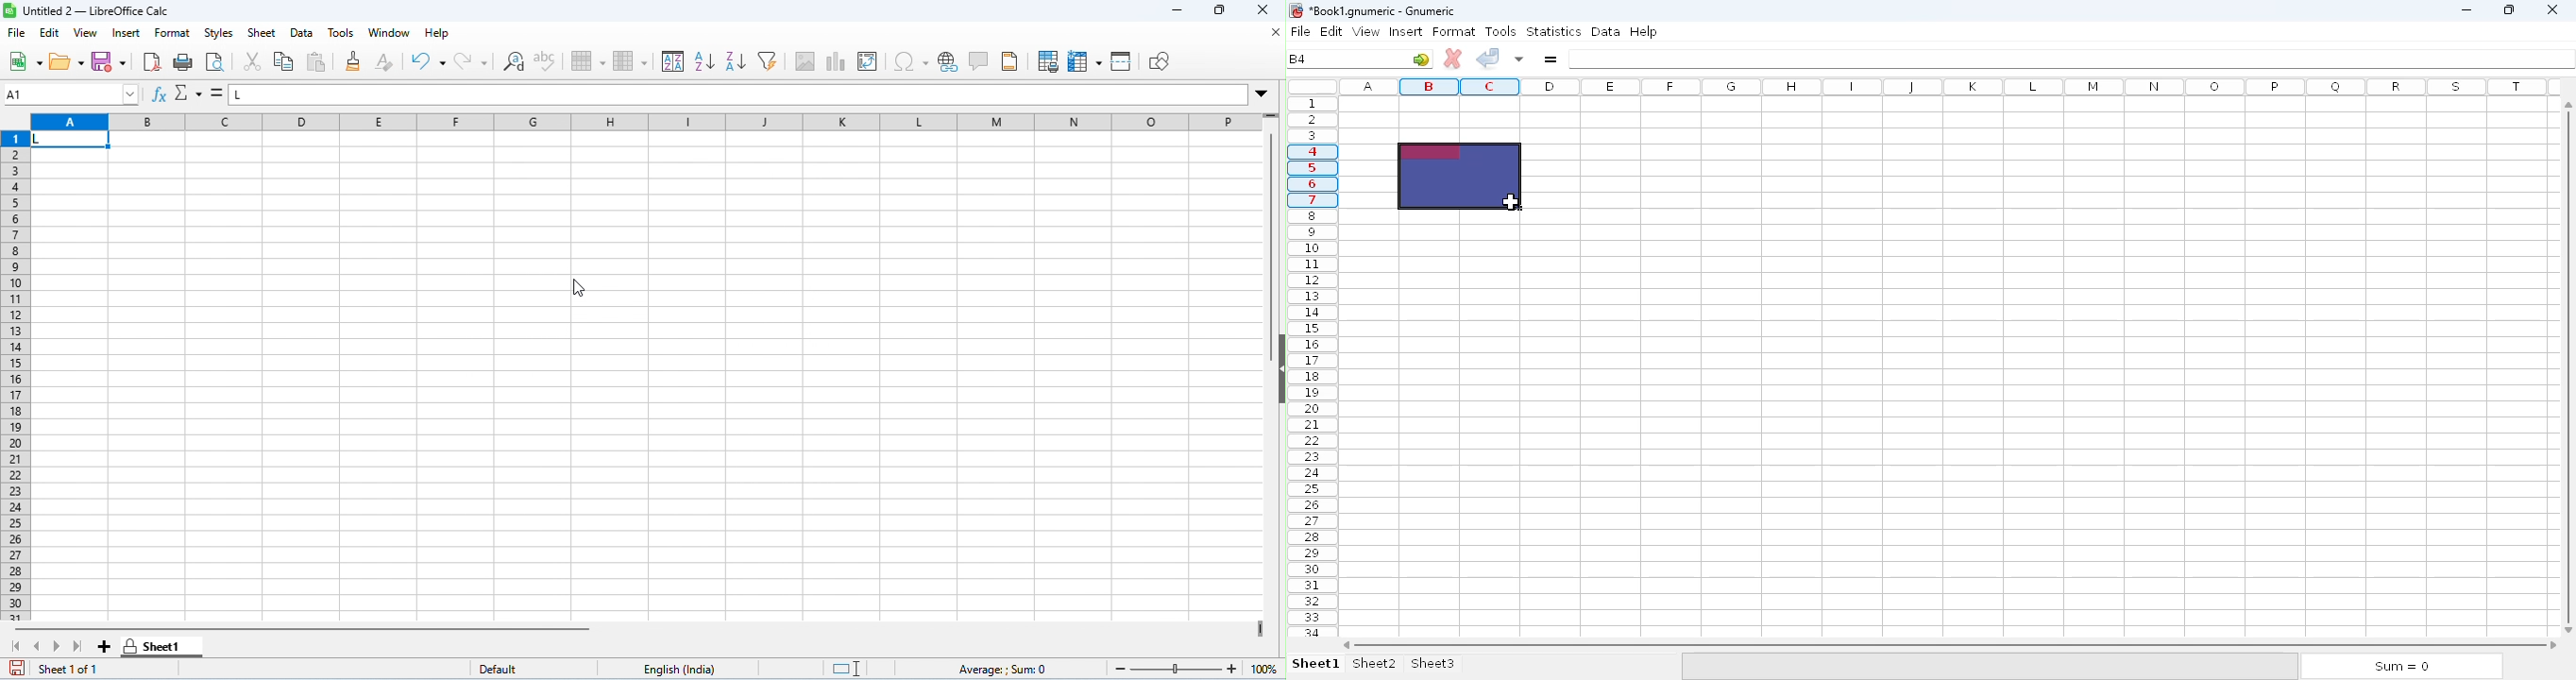  Describe the element at coordinates (188, 94) in the screenshot. I see `select function` at that location.